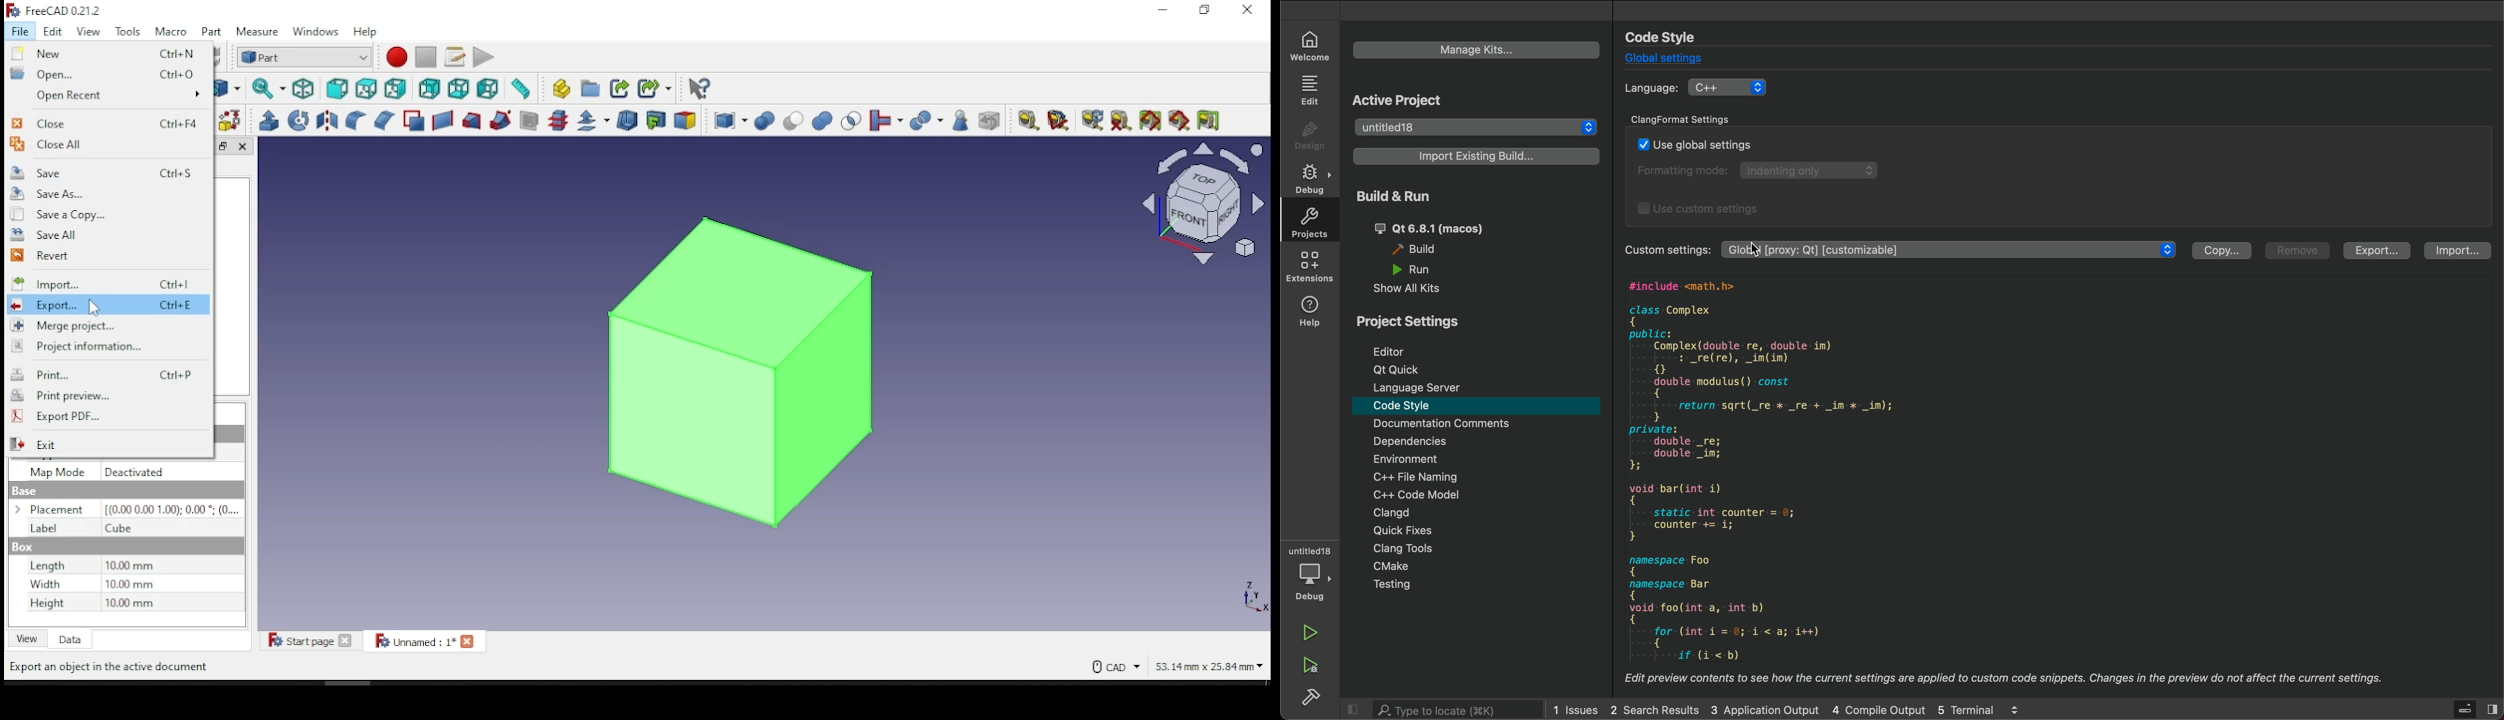 The height and width of the screenshot is (728, 2520). I want to click on save a copy, so click(113, 214).